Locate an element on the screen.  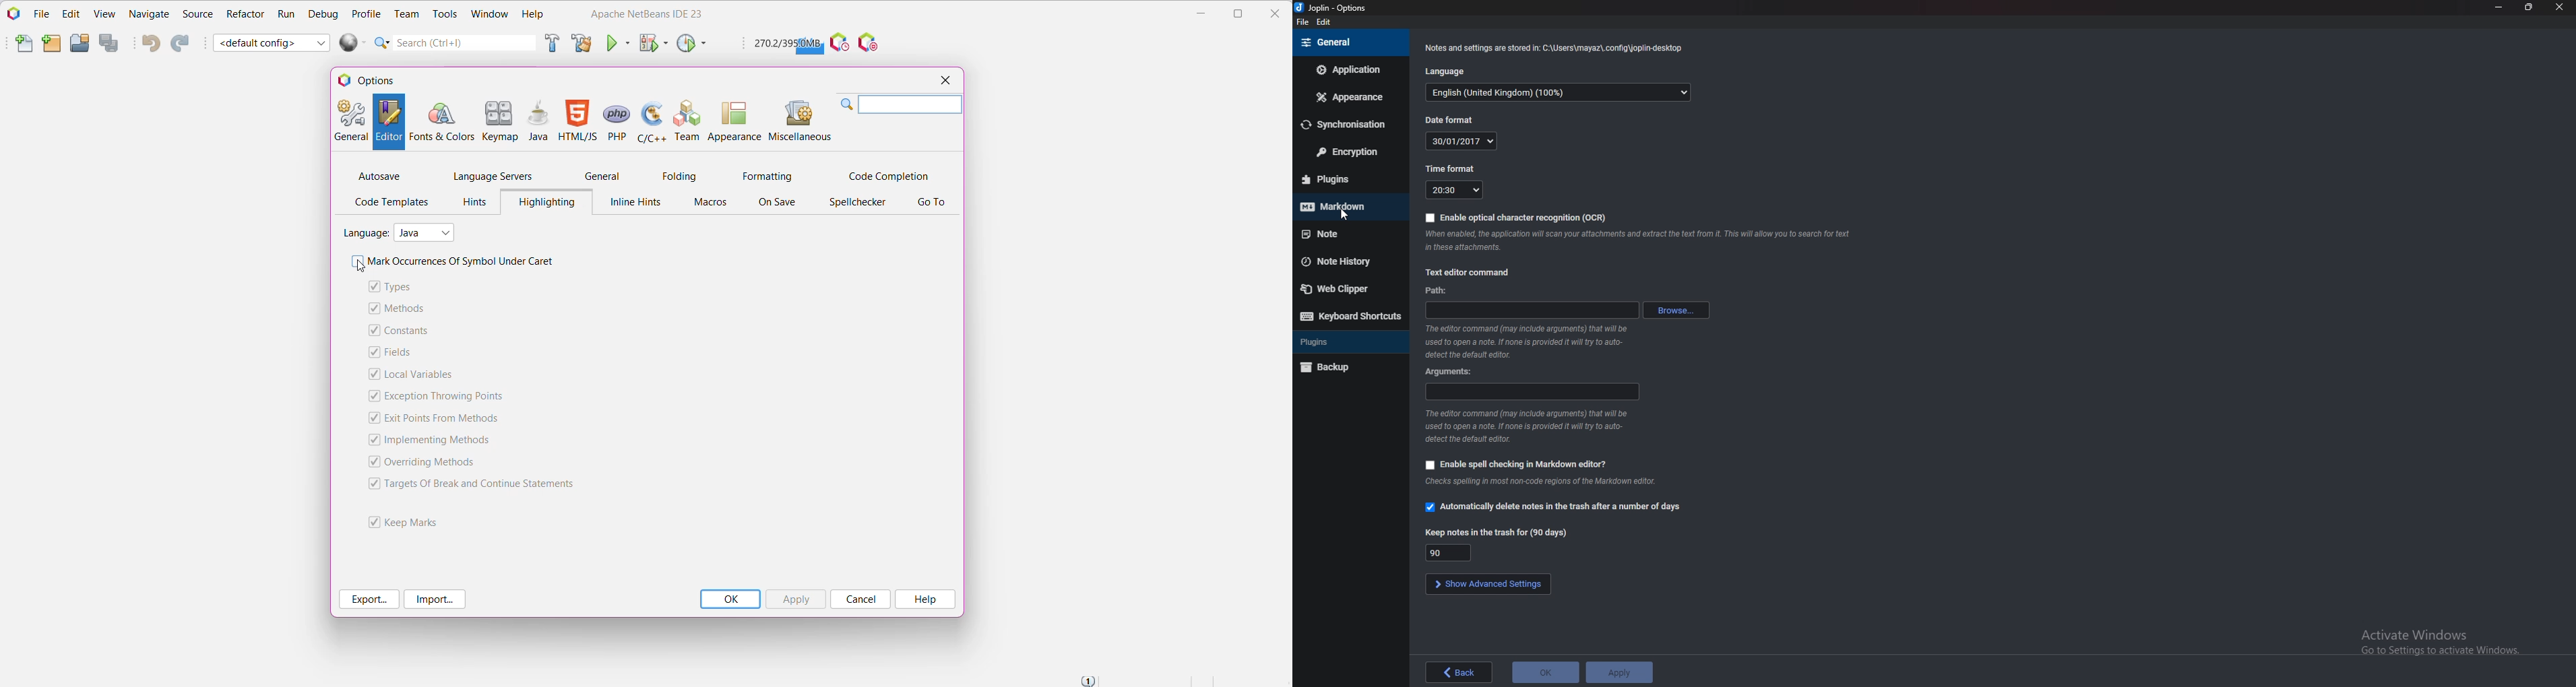
Close is located at coordinates (1278, 14).